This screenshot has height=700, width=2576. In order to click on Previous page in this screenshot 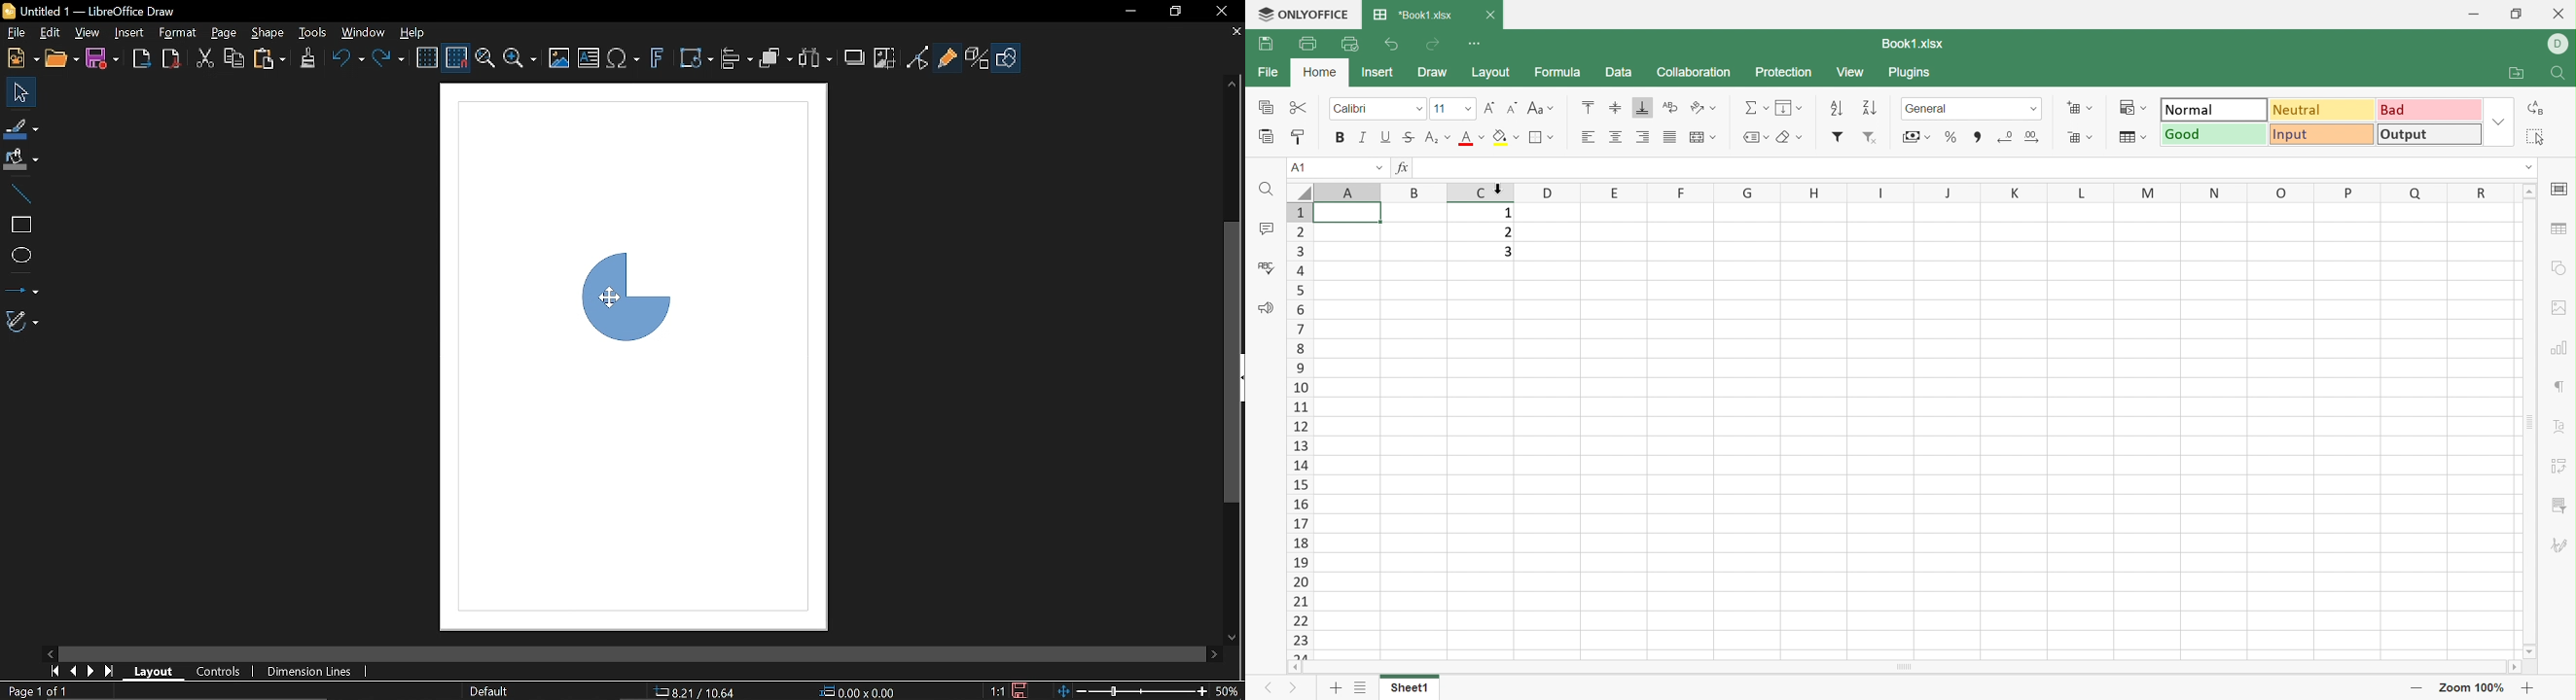, I will do `click(76, 669)`.